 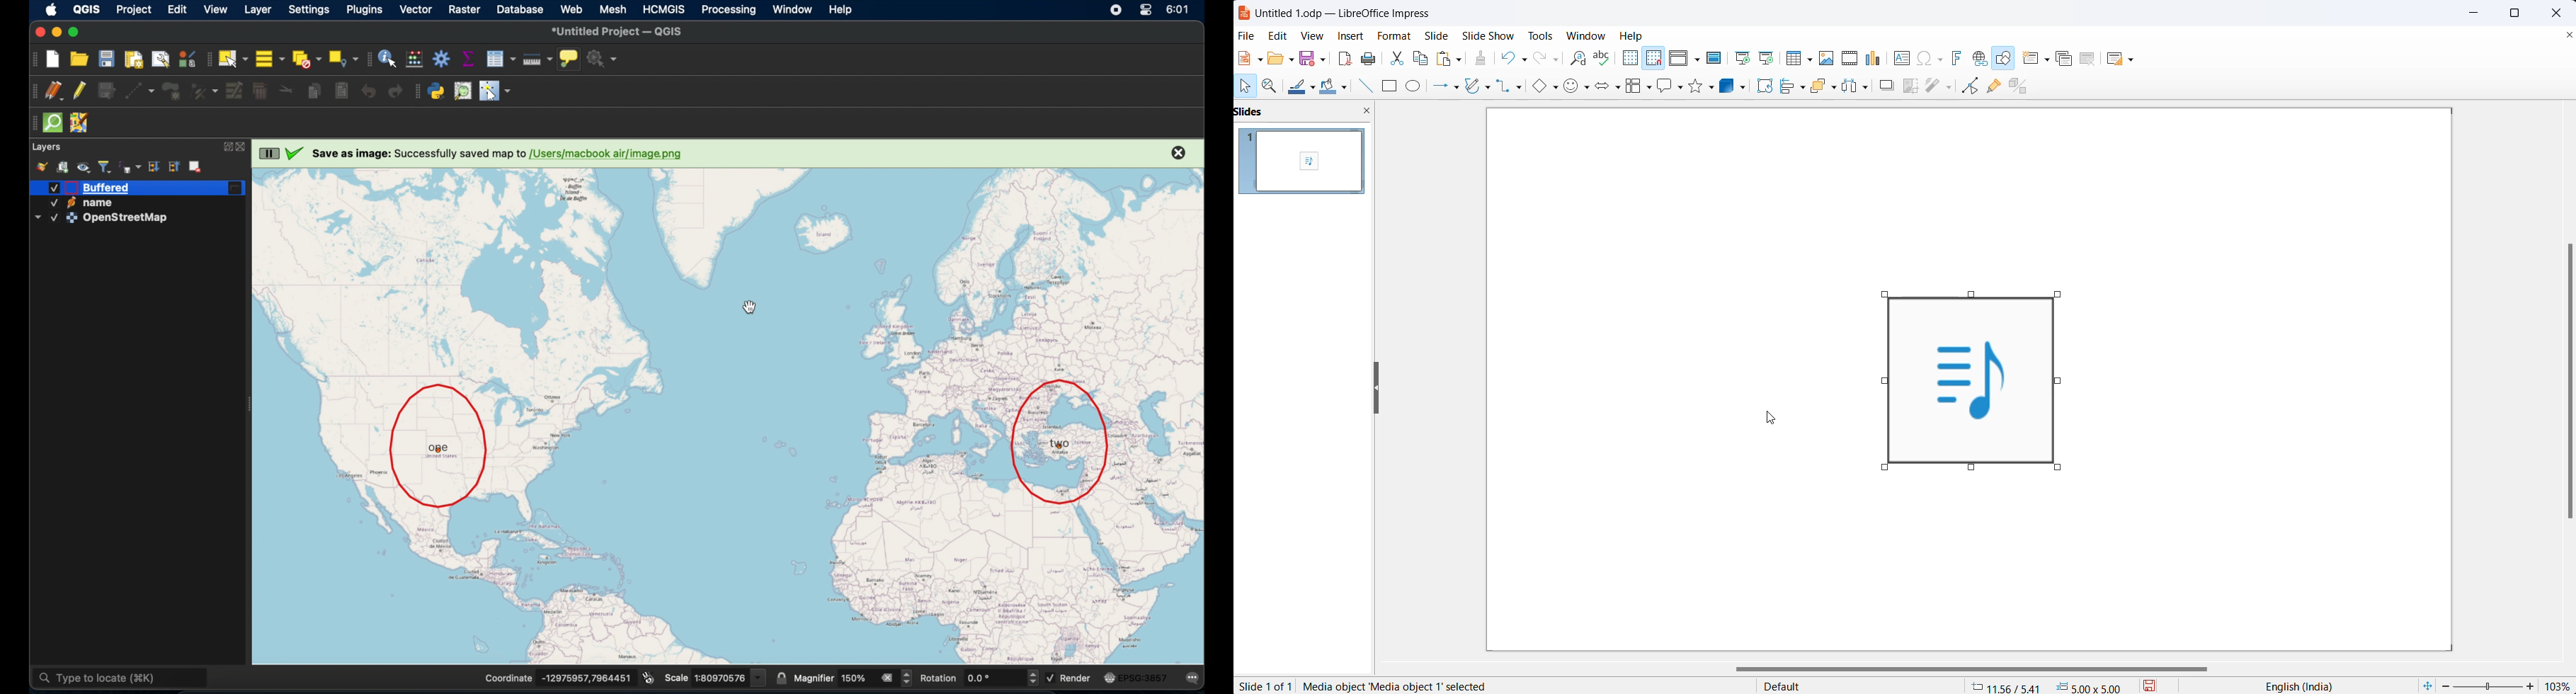 I want to click on start from current slide, so click(x=1769, y=59).